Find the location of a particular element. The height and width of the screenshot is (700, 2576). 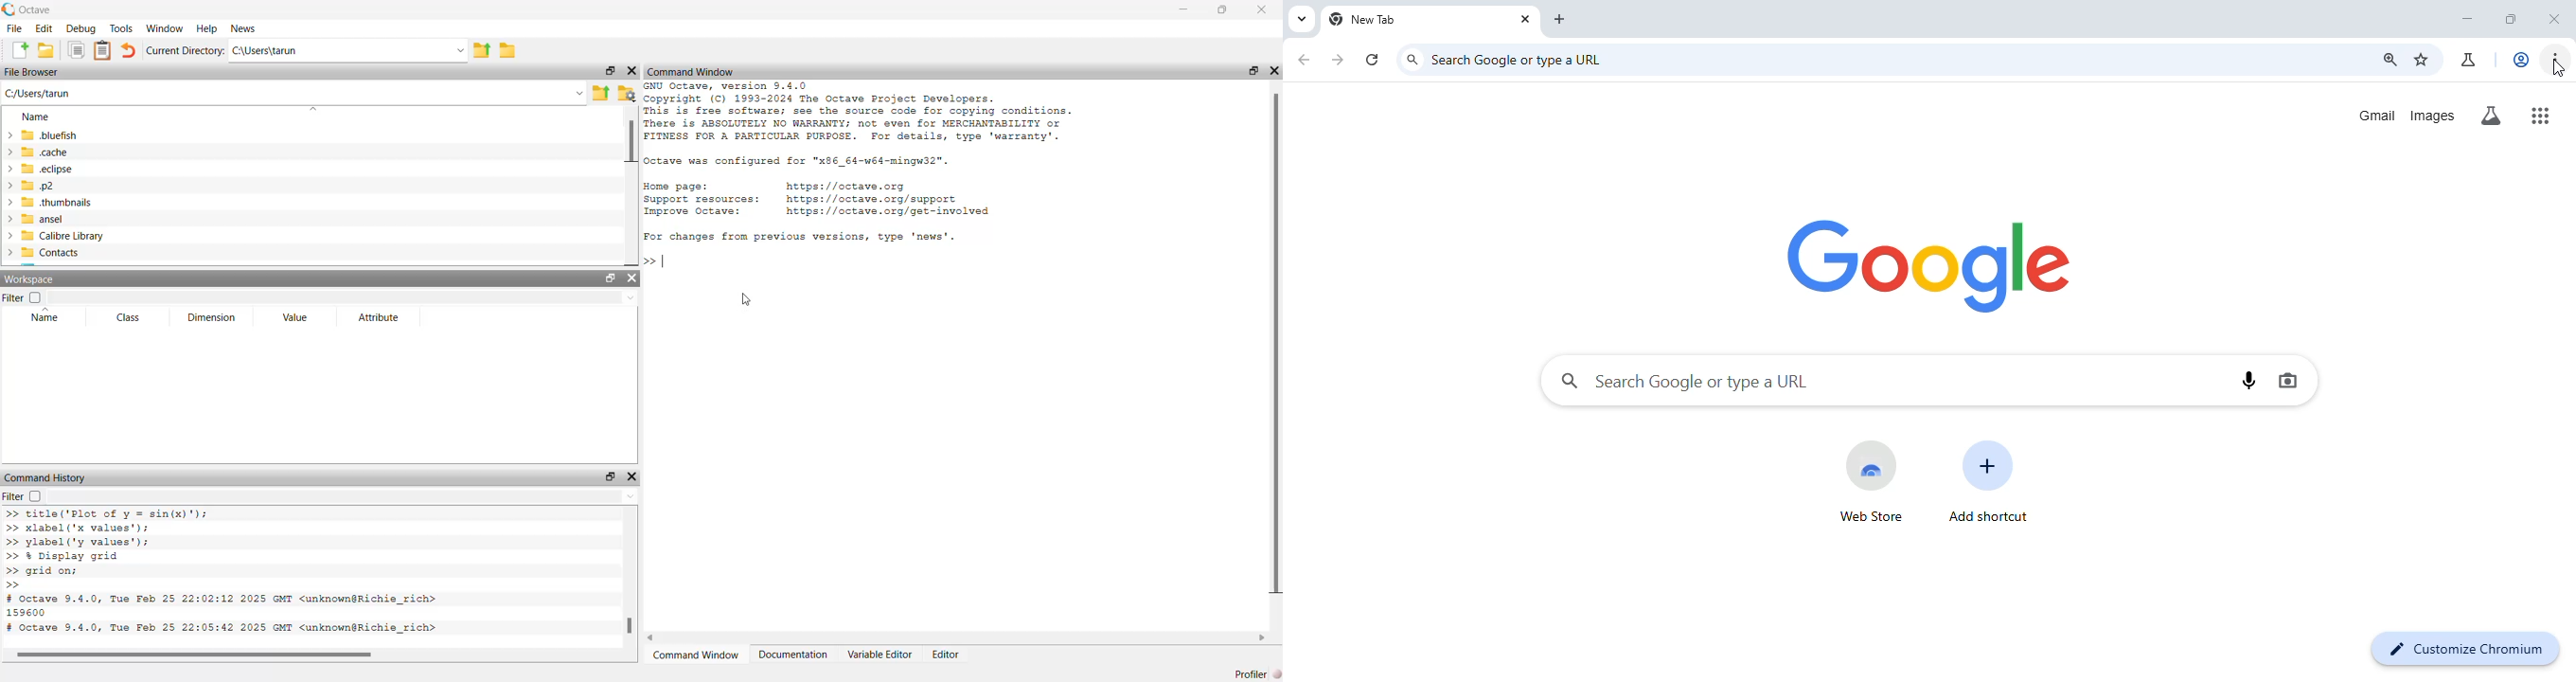

Name is located at coordinates (47, 316).